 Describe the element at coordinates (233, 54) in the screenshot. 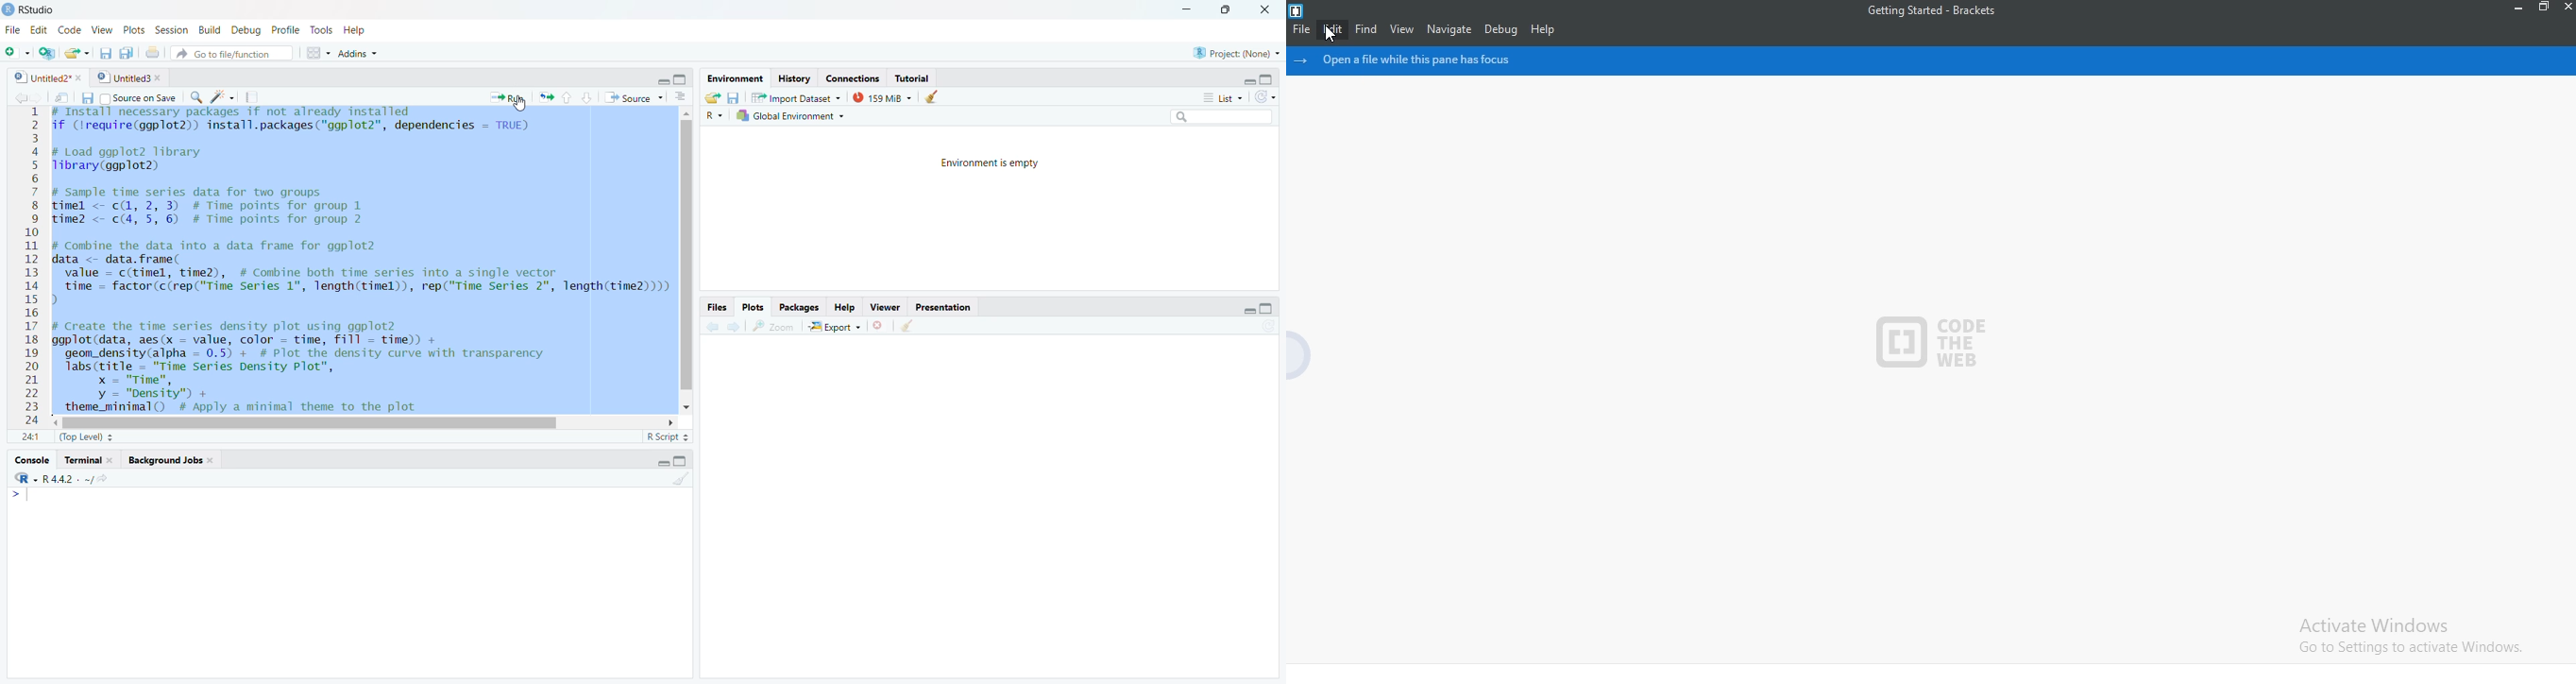

I see `Go to file/function` at that location.